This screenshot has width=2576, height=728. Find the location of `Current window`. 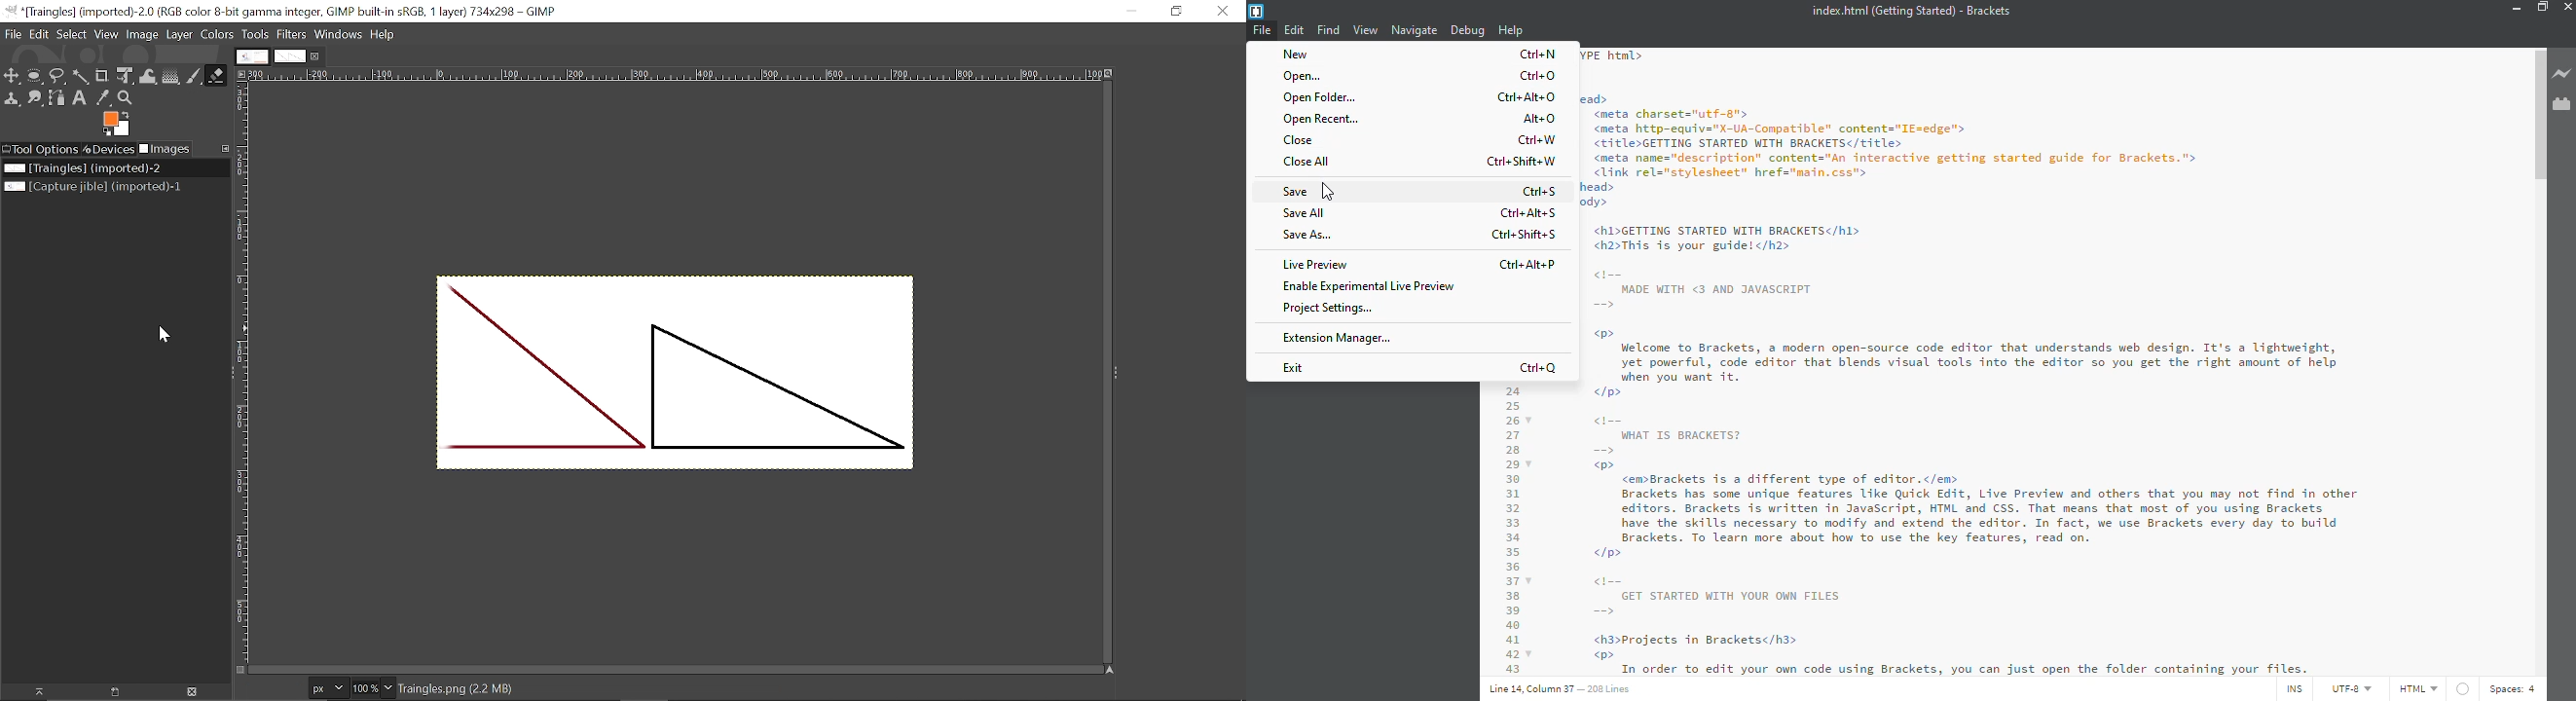

Current window is located at coordinates (286, 11).